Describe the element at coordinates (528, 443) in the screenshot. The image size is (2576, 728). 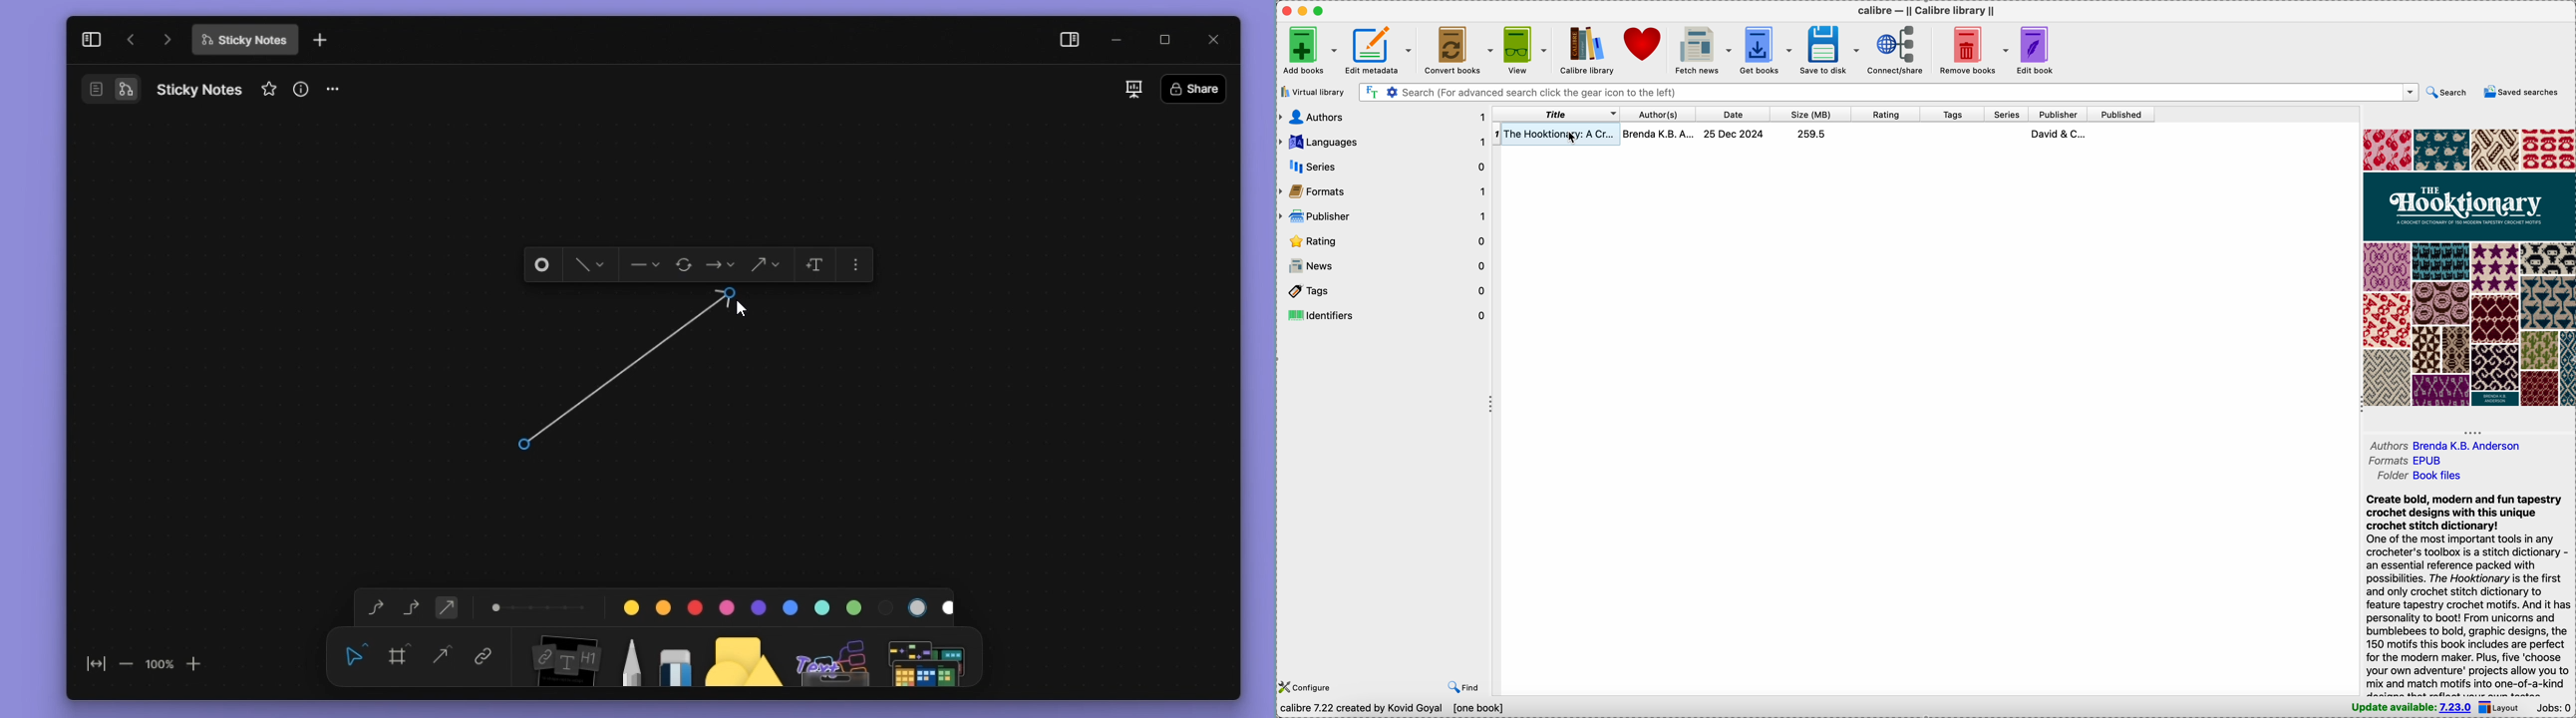
I see `mouse crosshair` at that location.